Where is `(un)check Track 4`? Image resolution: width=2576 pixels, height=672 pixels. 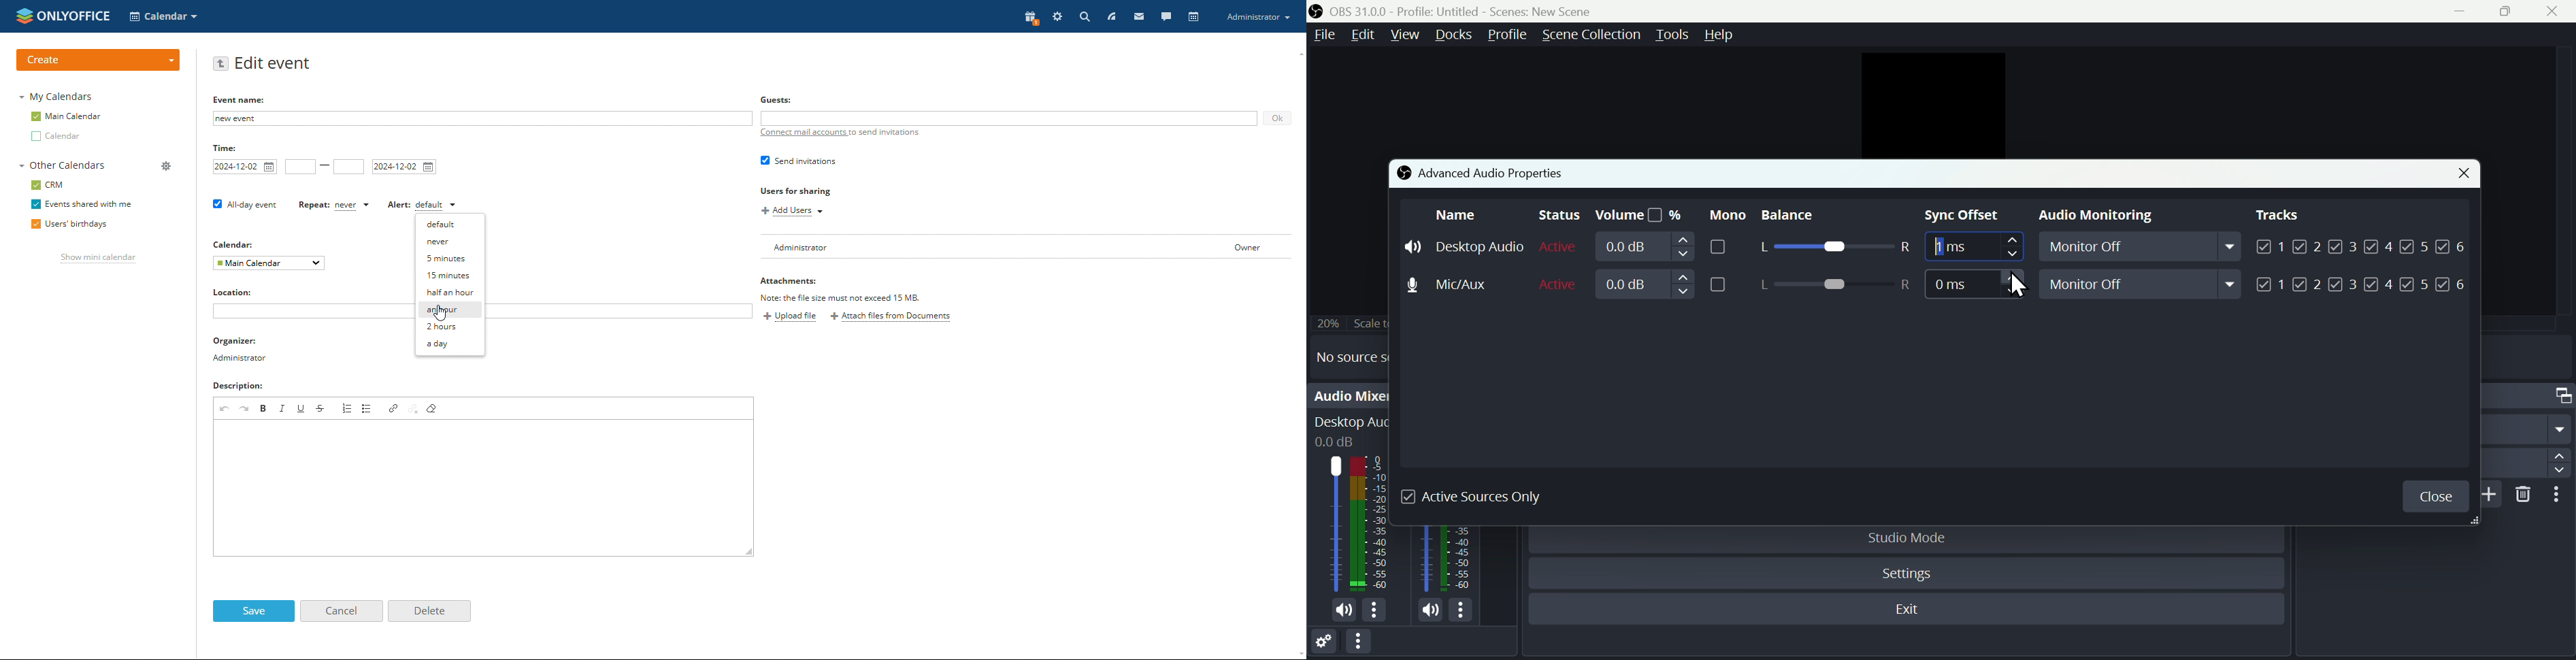
(un)check Track 4 is located at coordinates (2378, 284).